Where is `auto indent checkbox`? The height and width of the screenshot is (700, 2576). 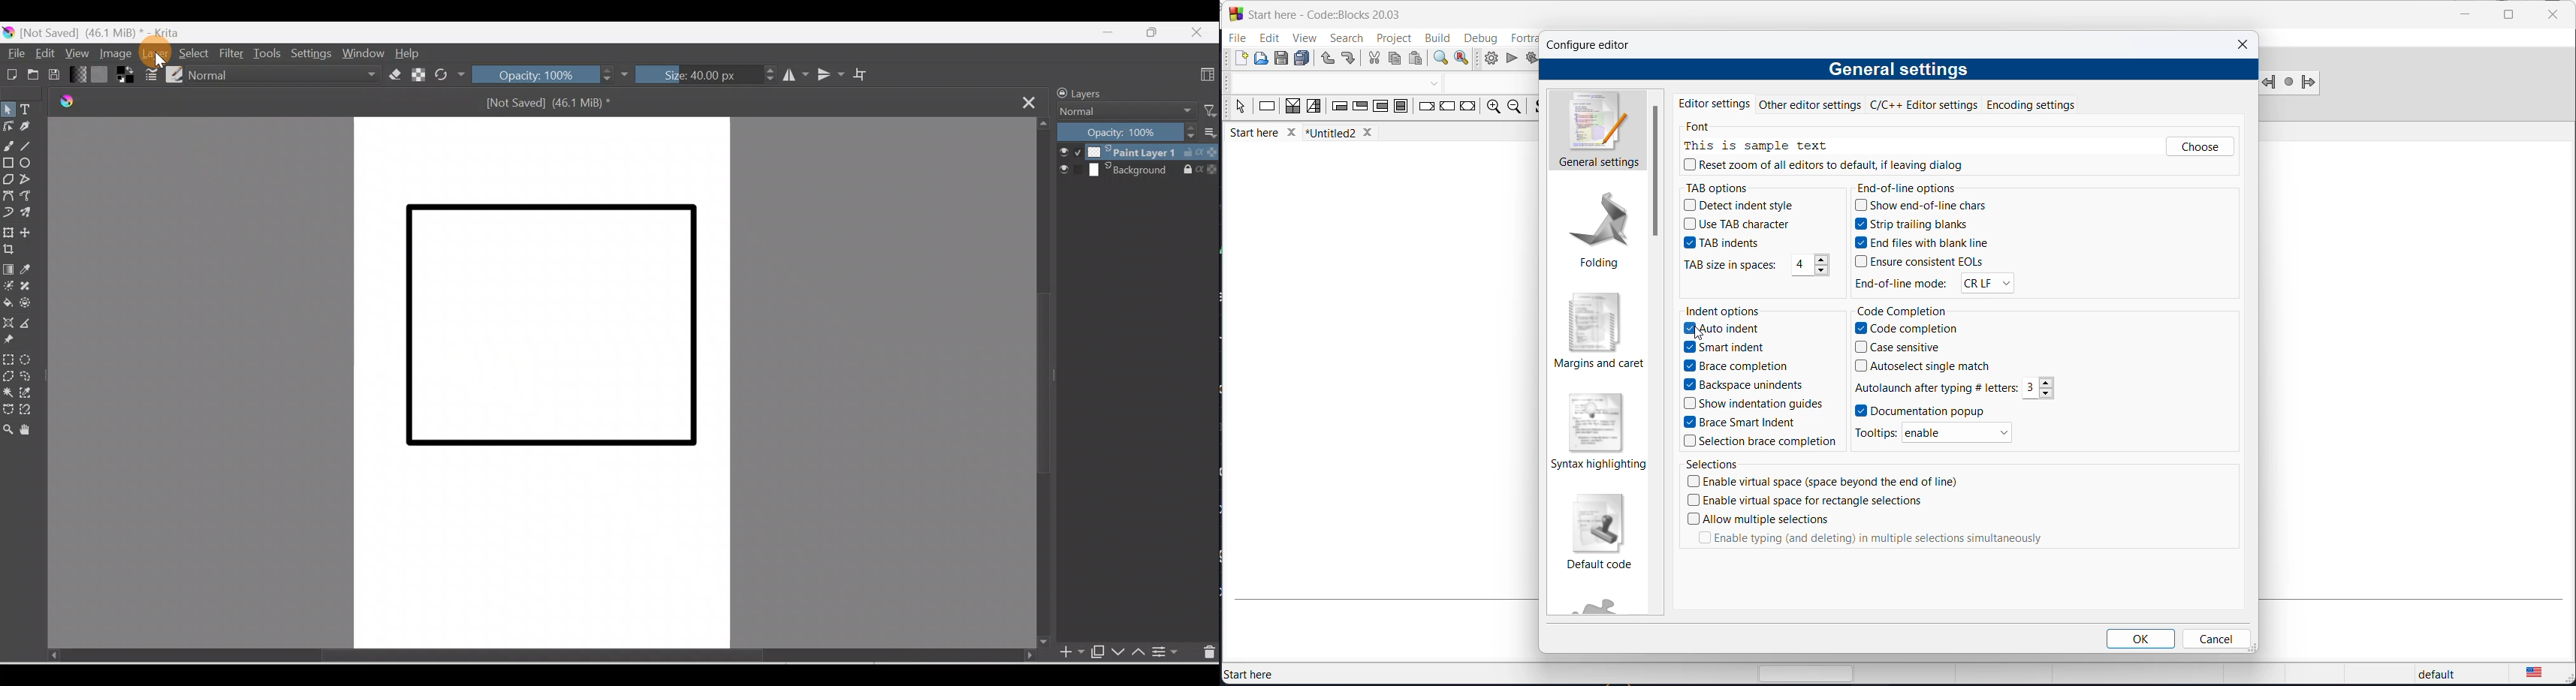 auto indent checkbox is located at coordinates (1726, 329).